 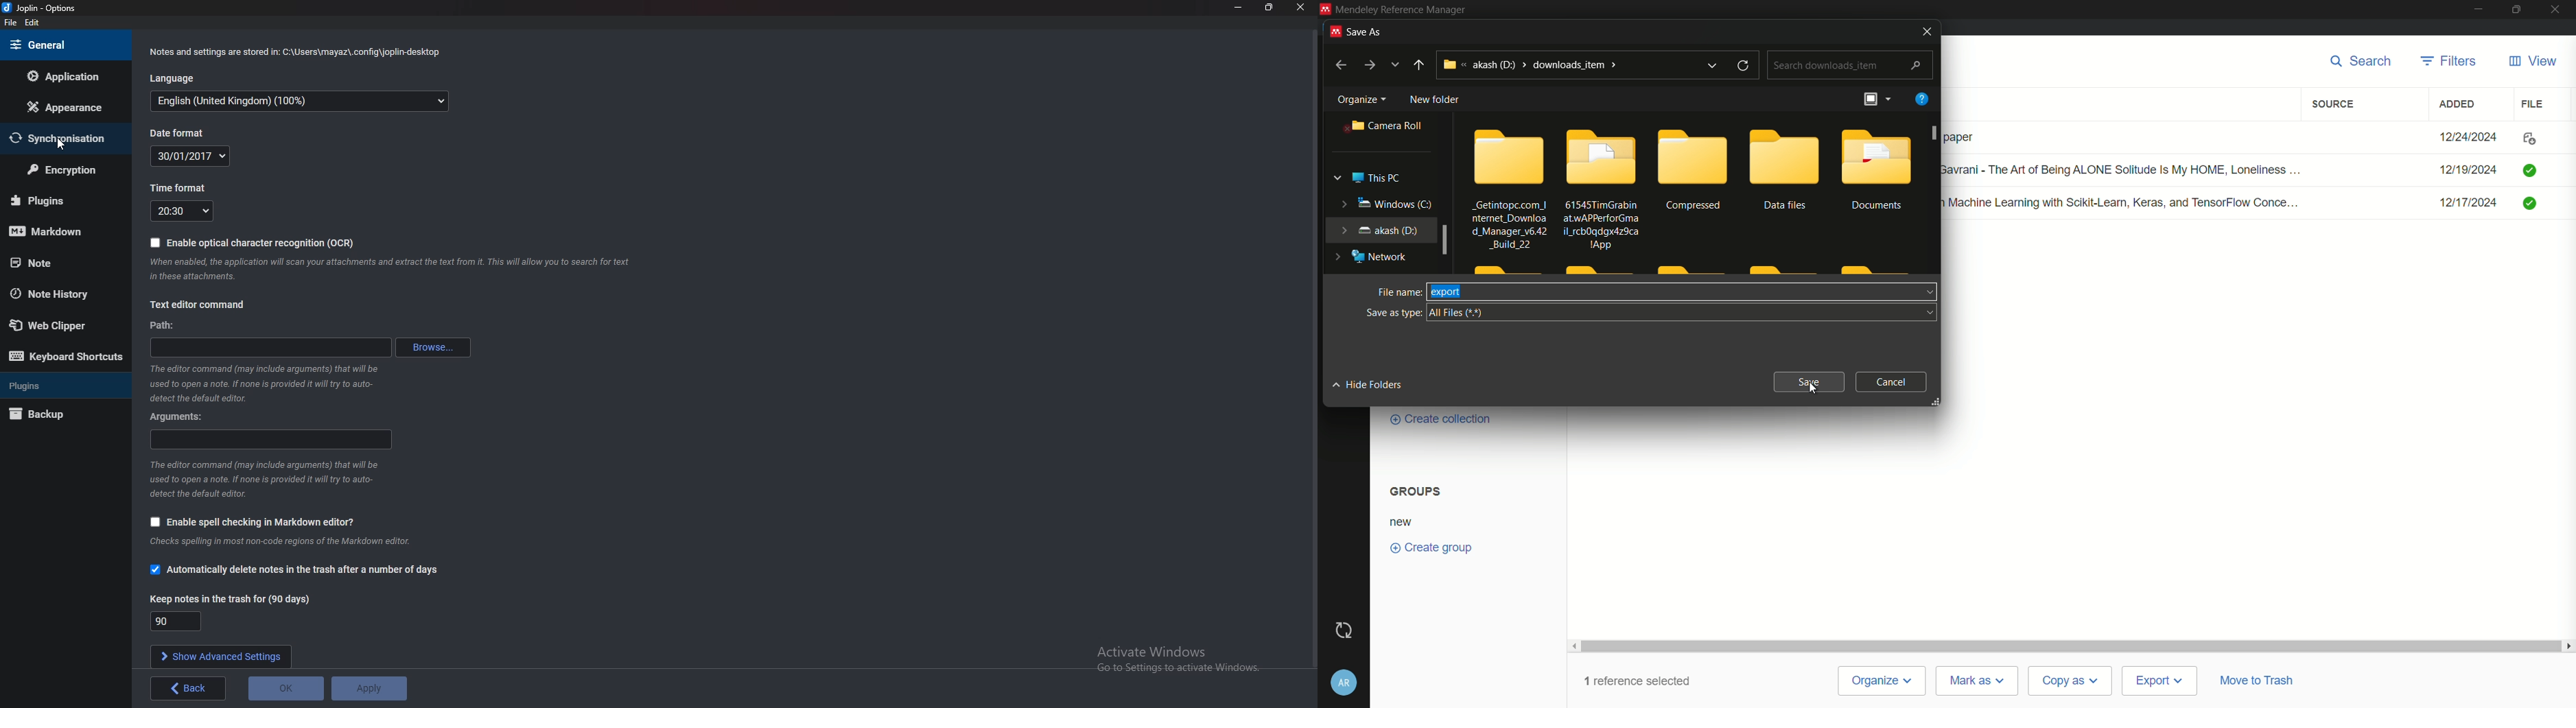 What do you see at coordinates (62, 414) in the screenshot?
I see `Backup` at bounding box center [62, 414].